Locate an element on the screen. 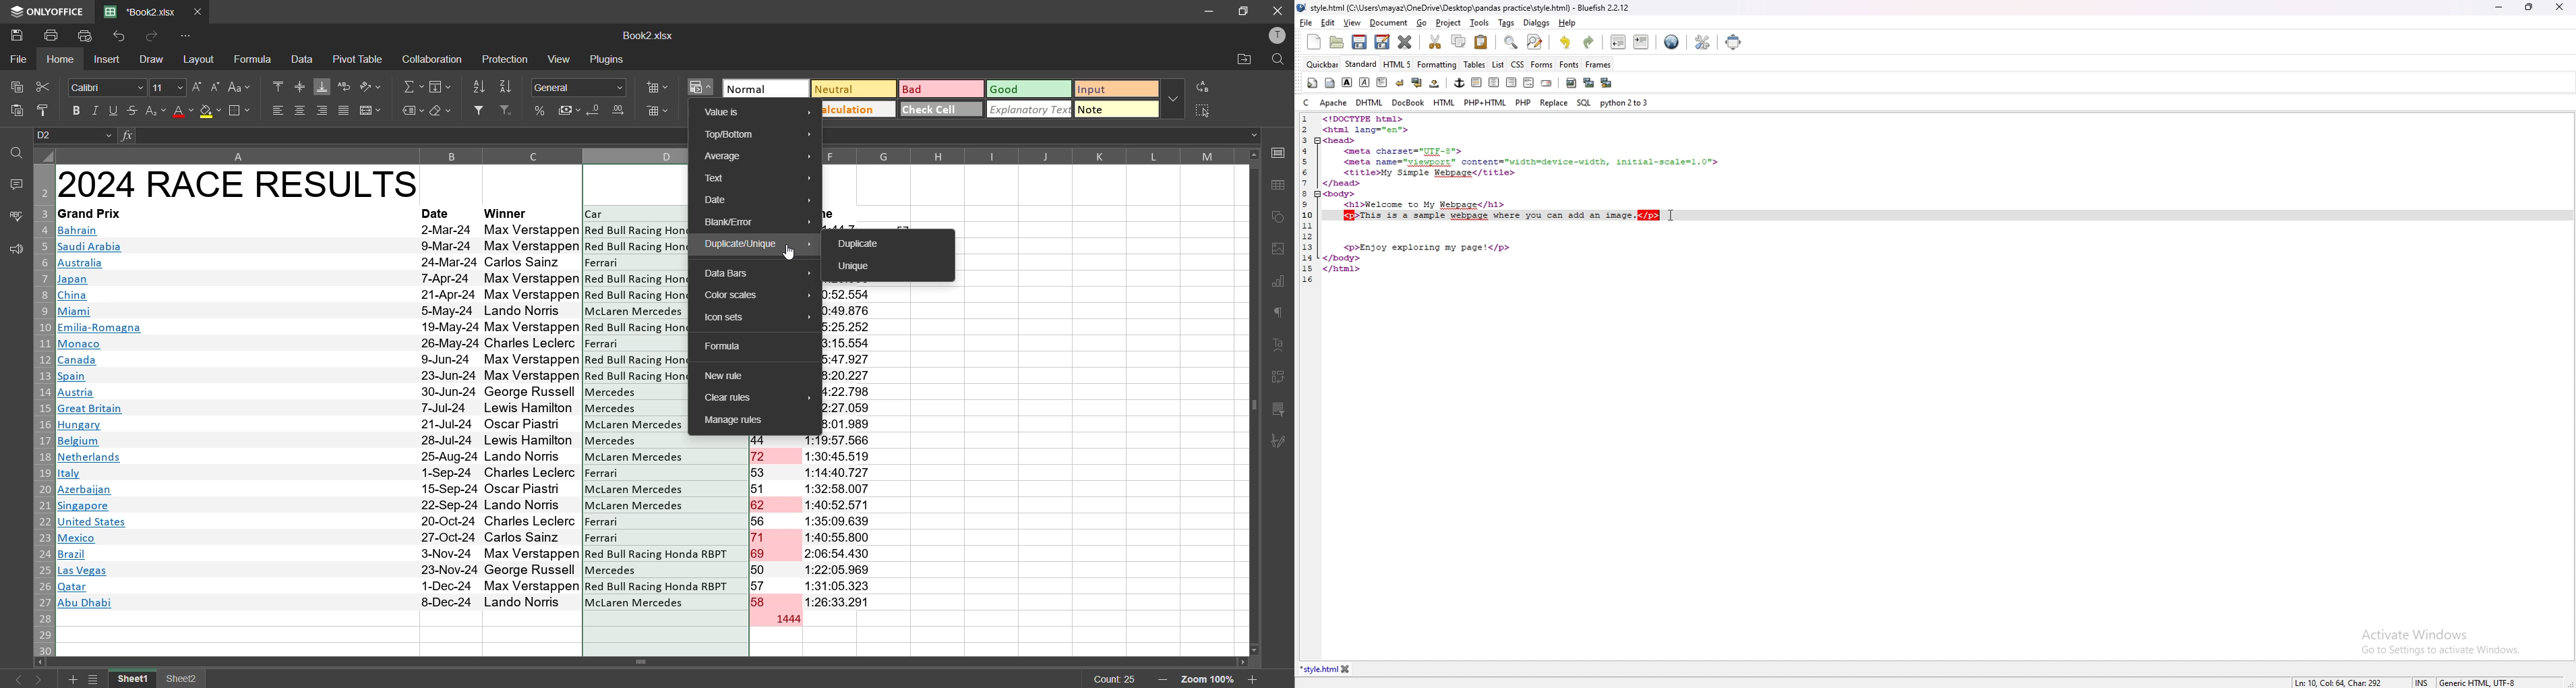 The image size is (2576, 700). save is located at coordinates (1360, 42).